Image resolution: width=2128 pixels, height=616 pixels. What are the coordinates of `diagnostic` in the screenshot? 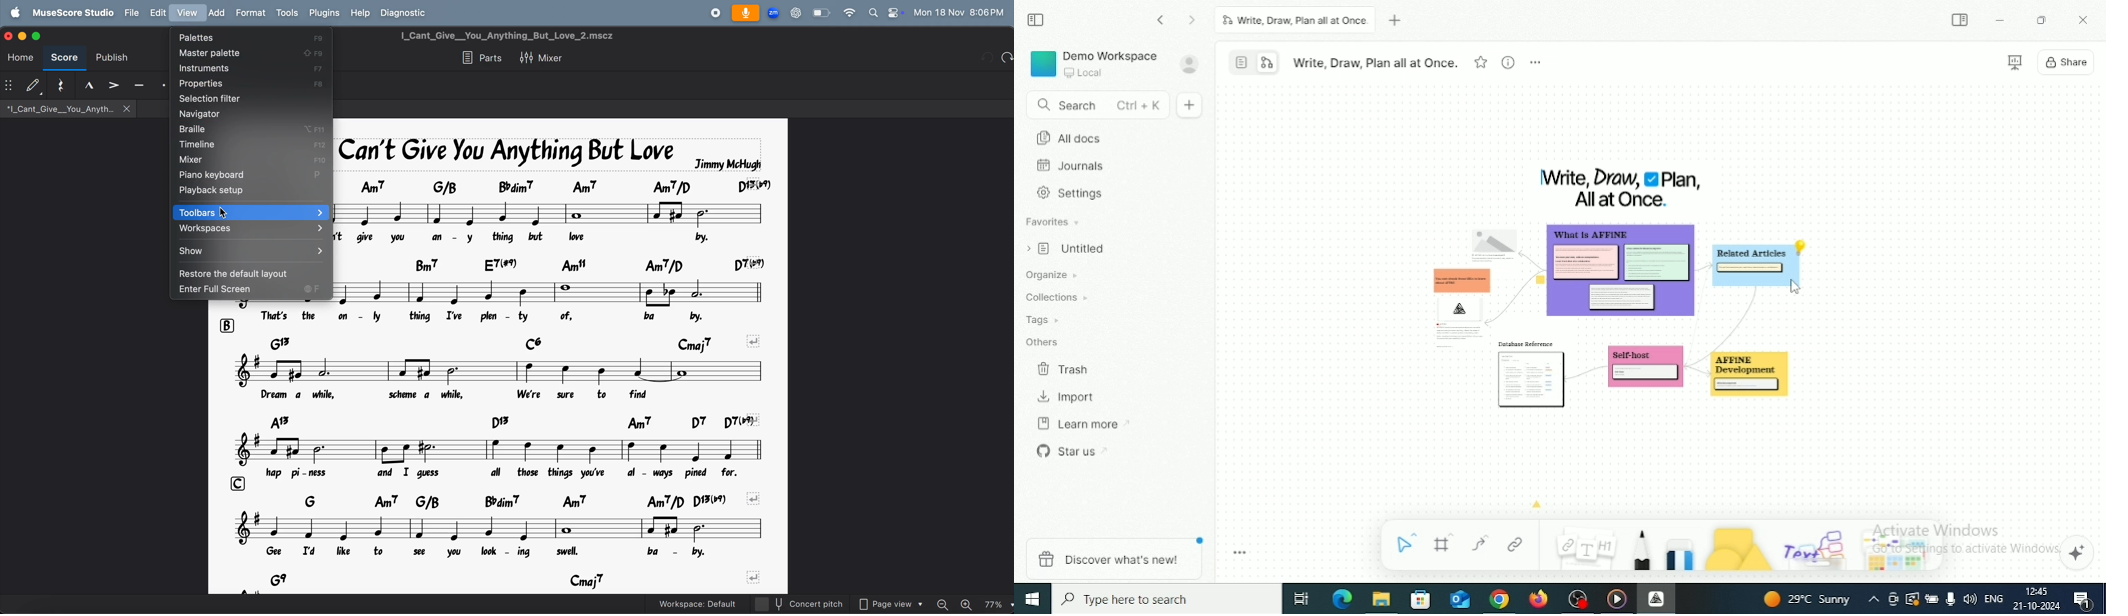 It's located at (407, 12).